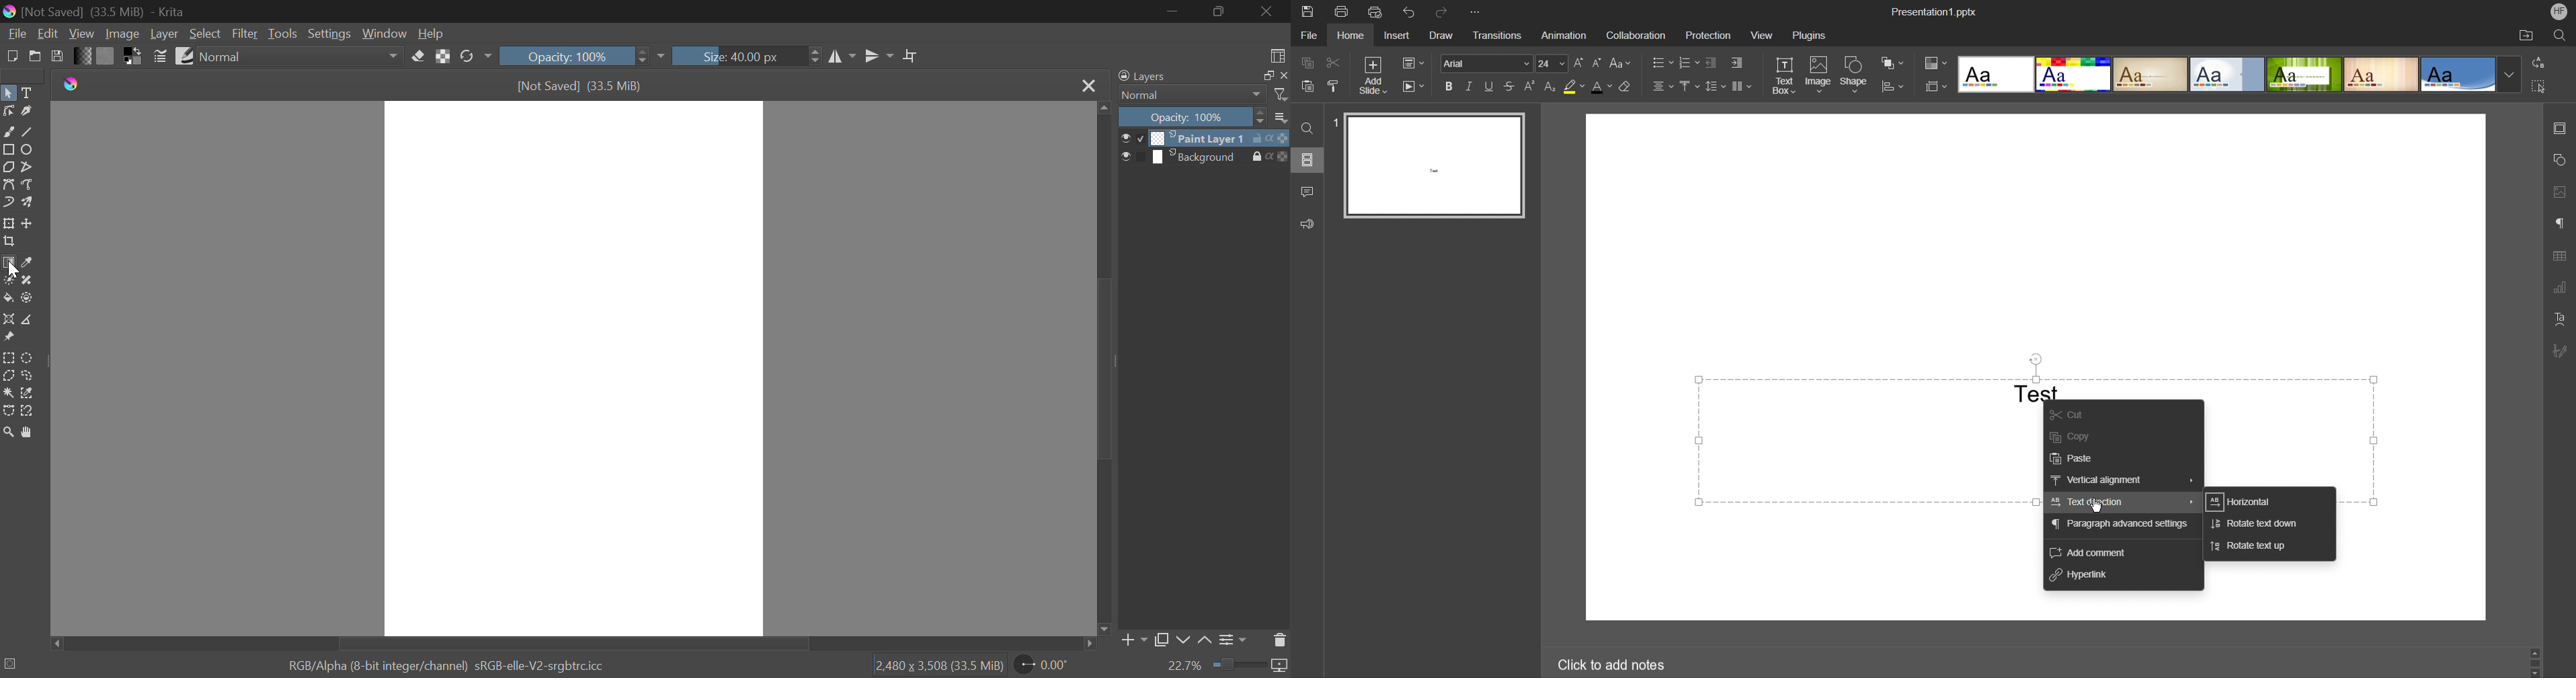  What do you see at coordinates (28, 375) in the screenshot?
I see `Freehand Selection` at bounding box center [28, 375].